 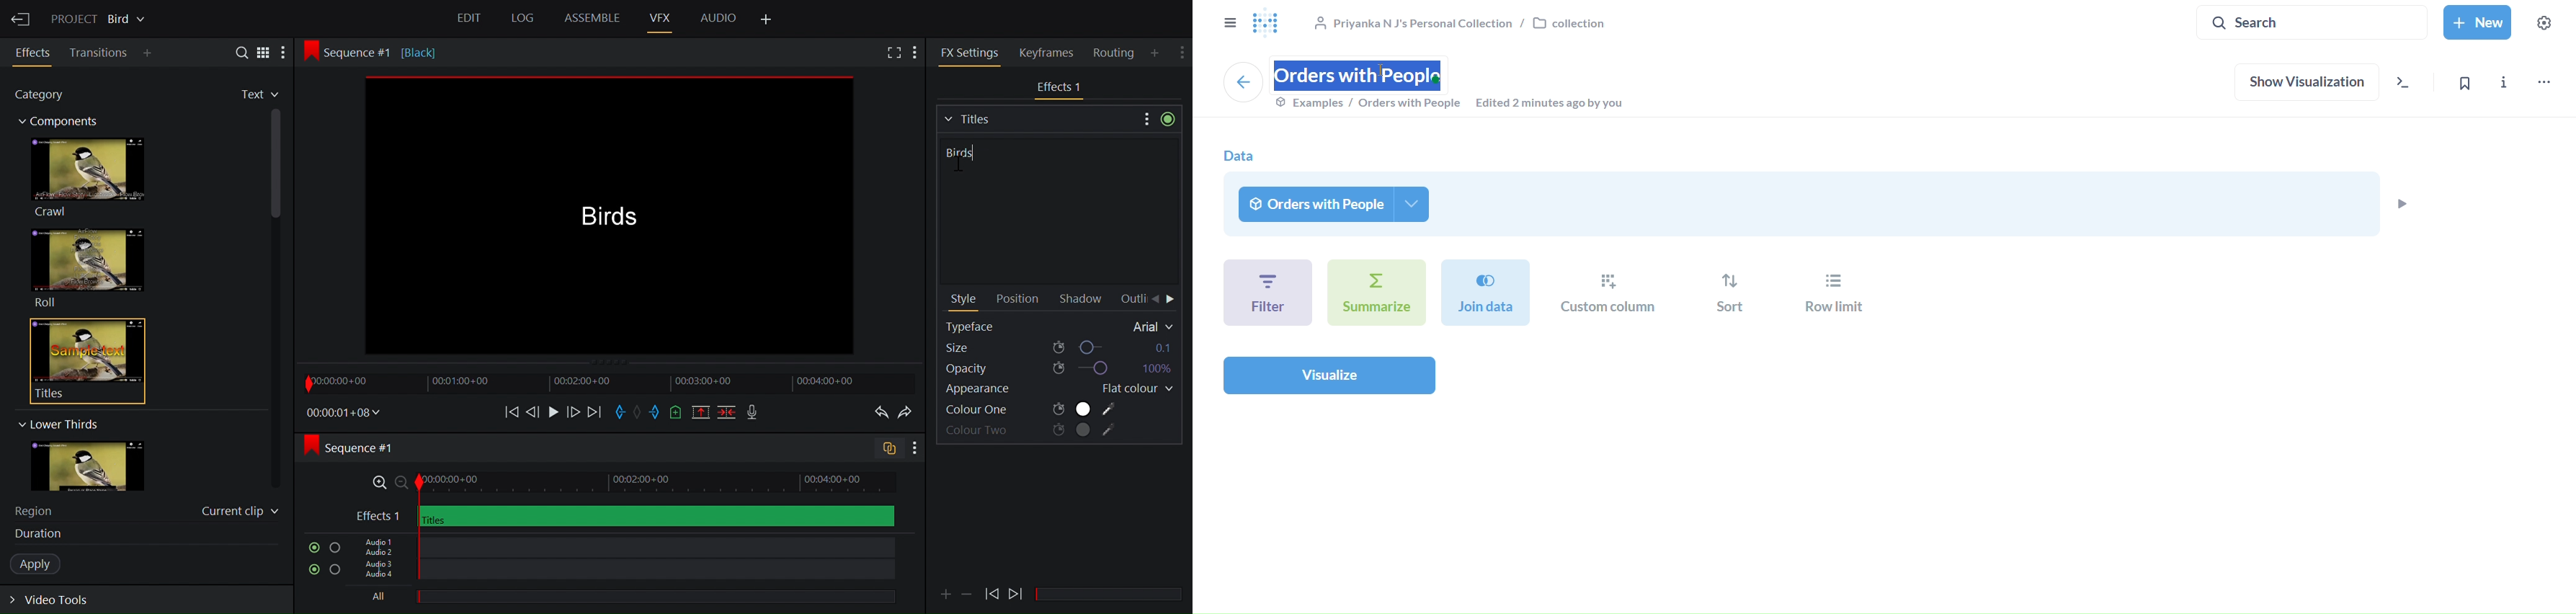 I want to click on row limit, so click(x=1830, y=295).